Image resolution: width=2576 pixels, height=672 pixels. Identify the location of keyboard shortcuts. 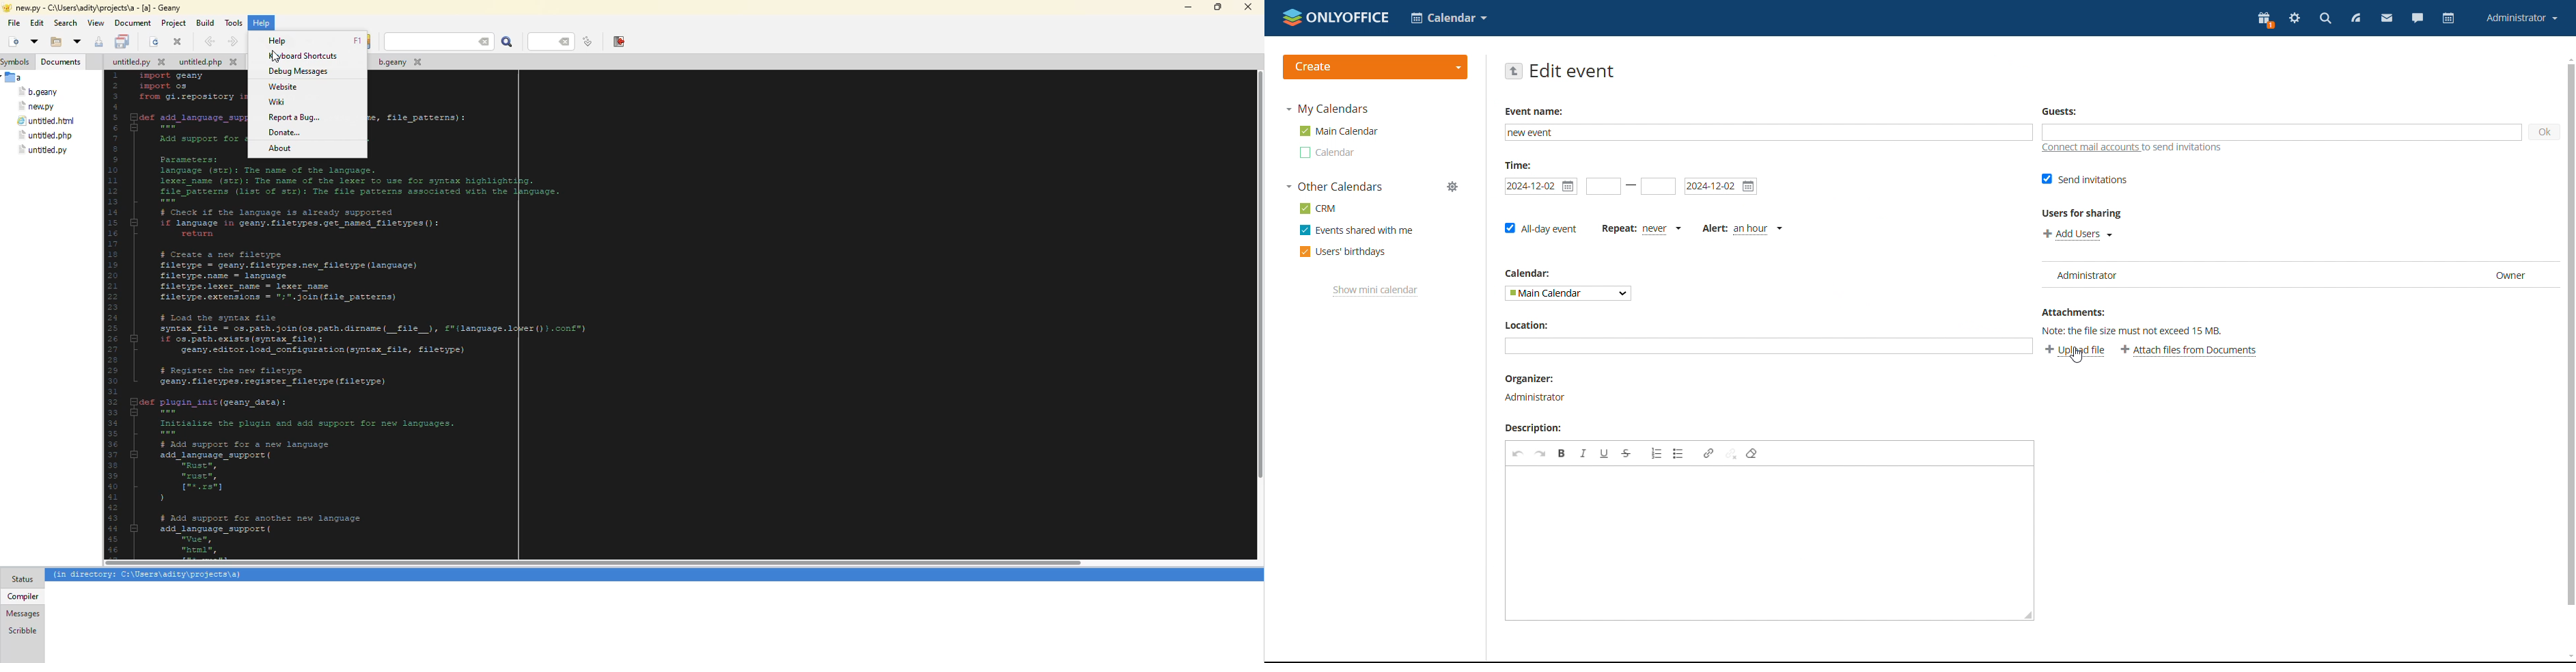
(306, 55).